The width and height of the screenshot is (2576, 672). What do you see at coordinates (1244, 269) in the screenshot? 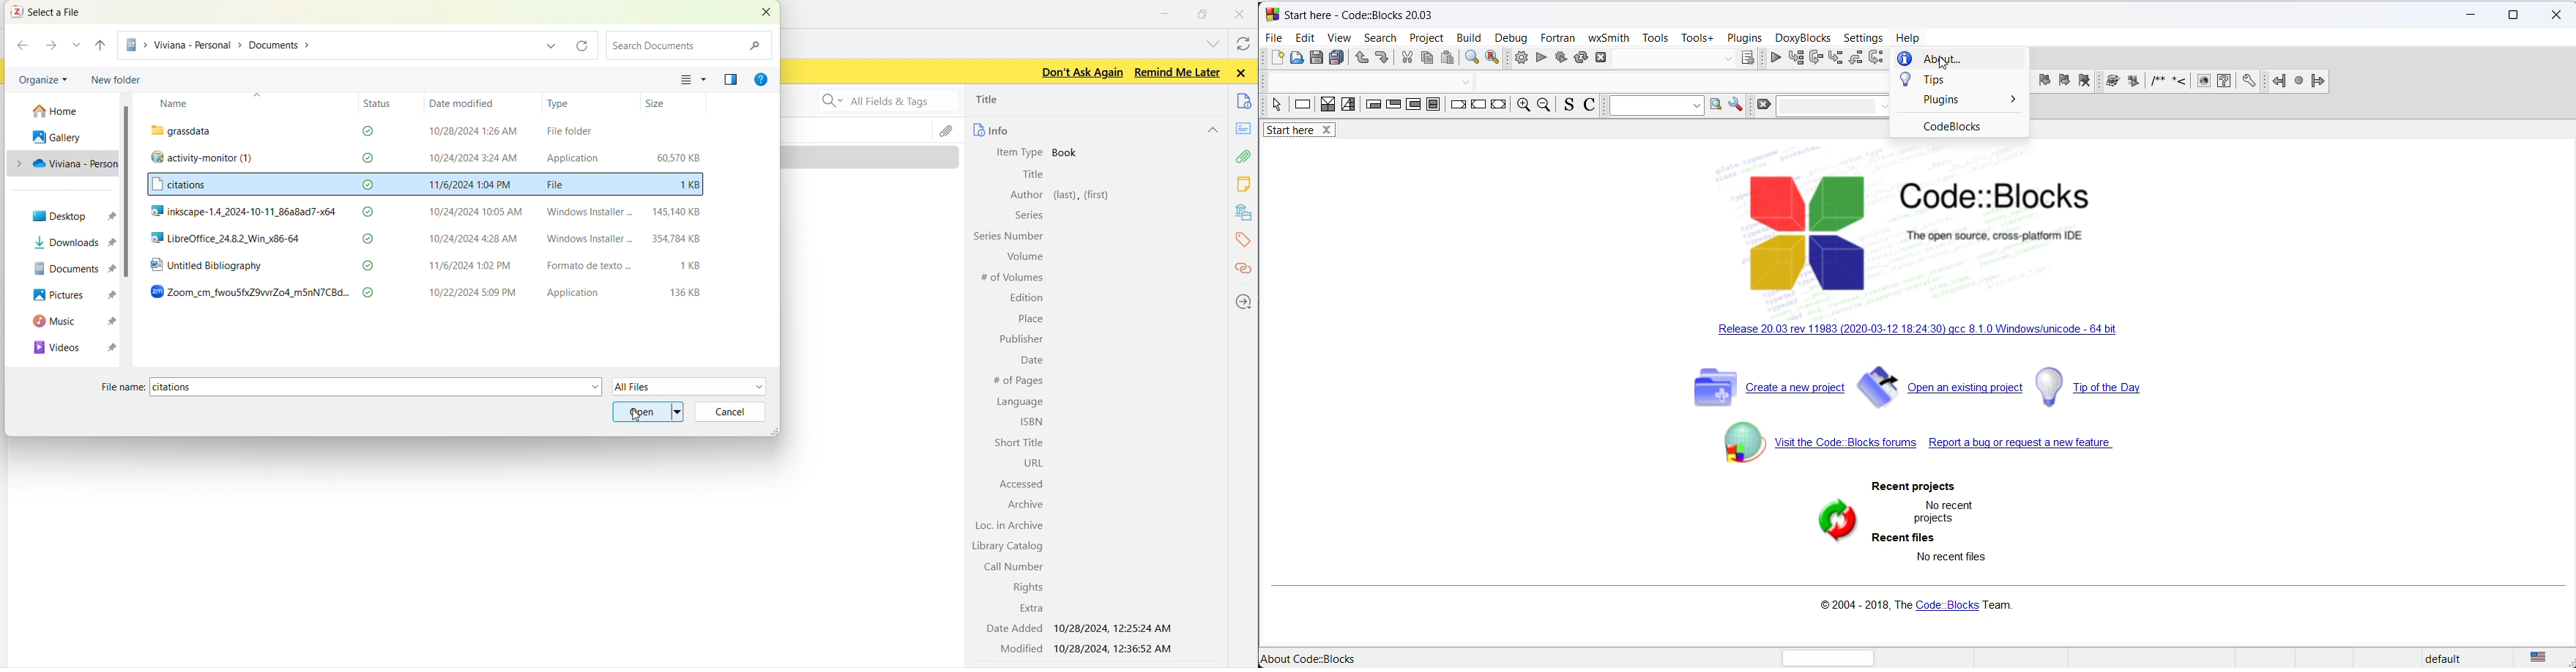
I see `citations` at bounding box center [1244, 269].